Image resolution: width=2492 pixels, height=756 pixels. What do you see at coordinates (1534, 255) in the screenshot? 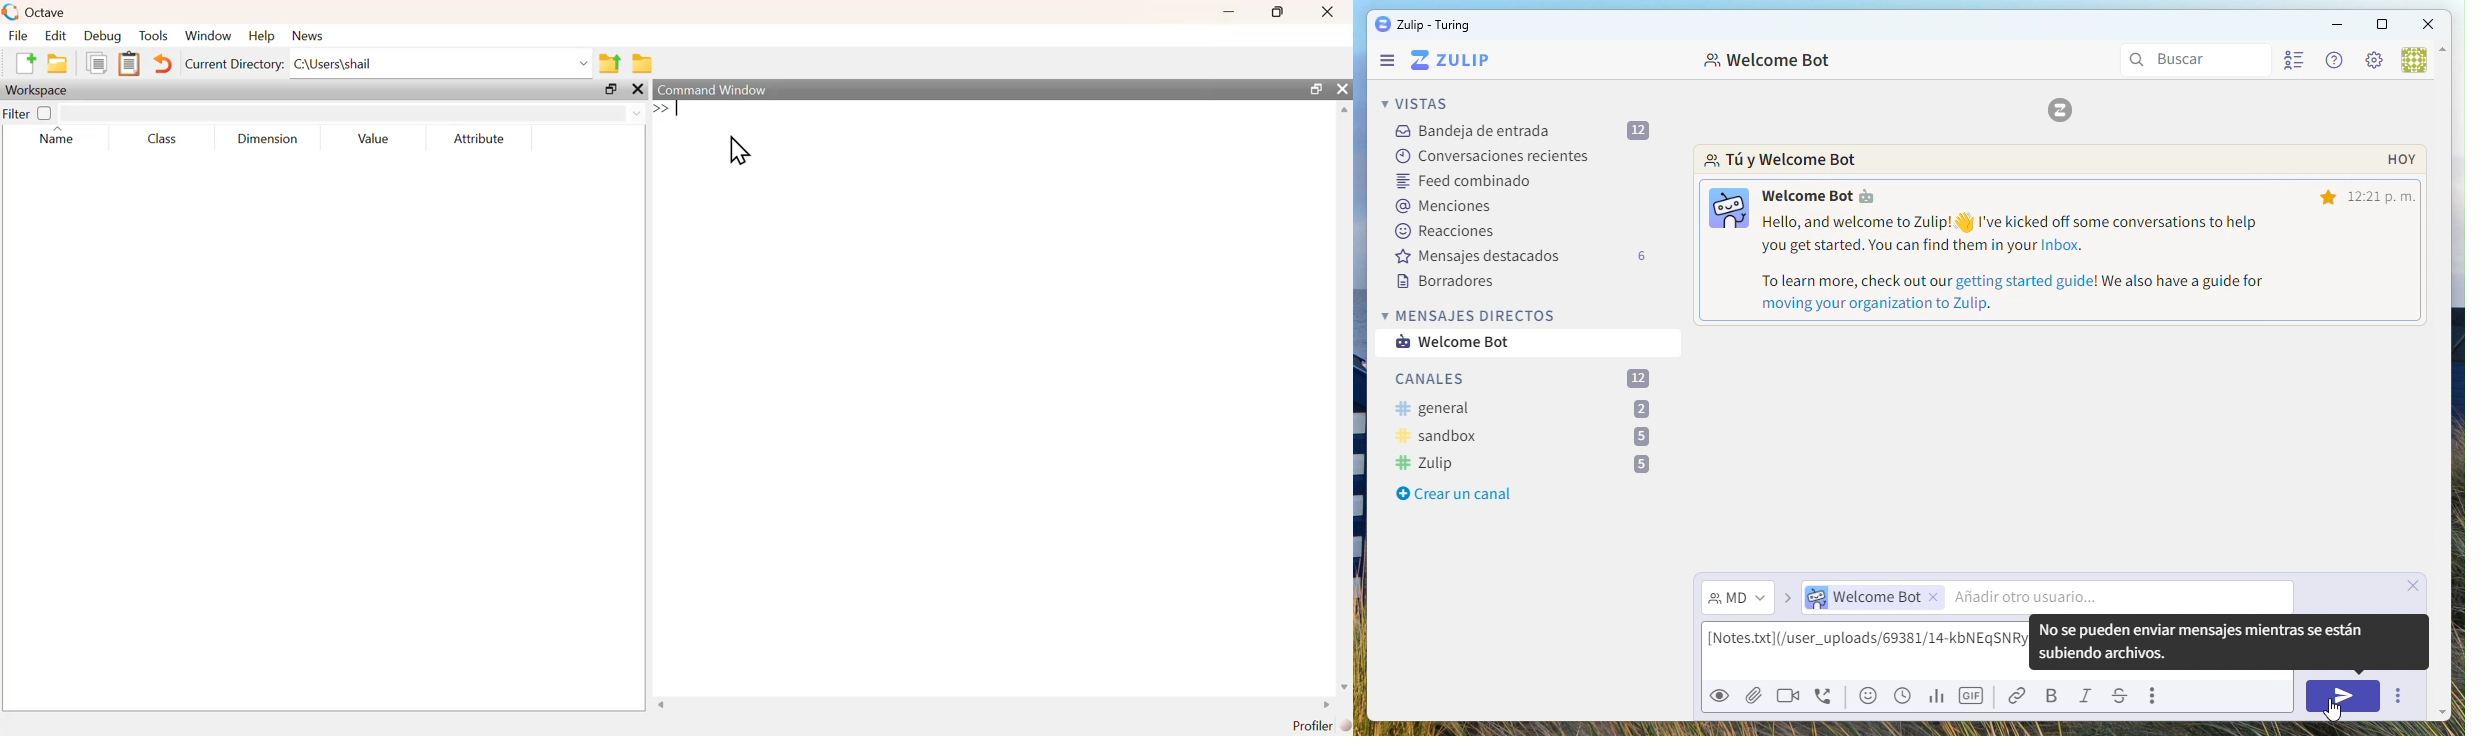
I see `Important Messages` at bounding box center [1534, 255].